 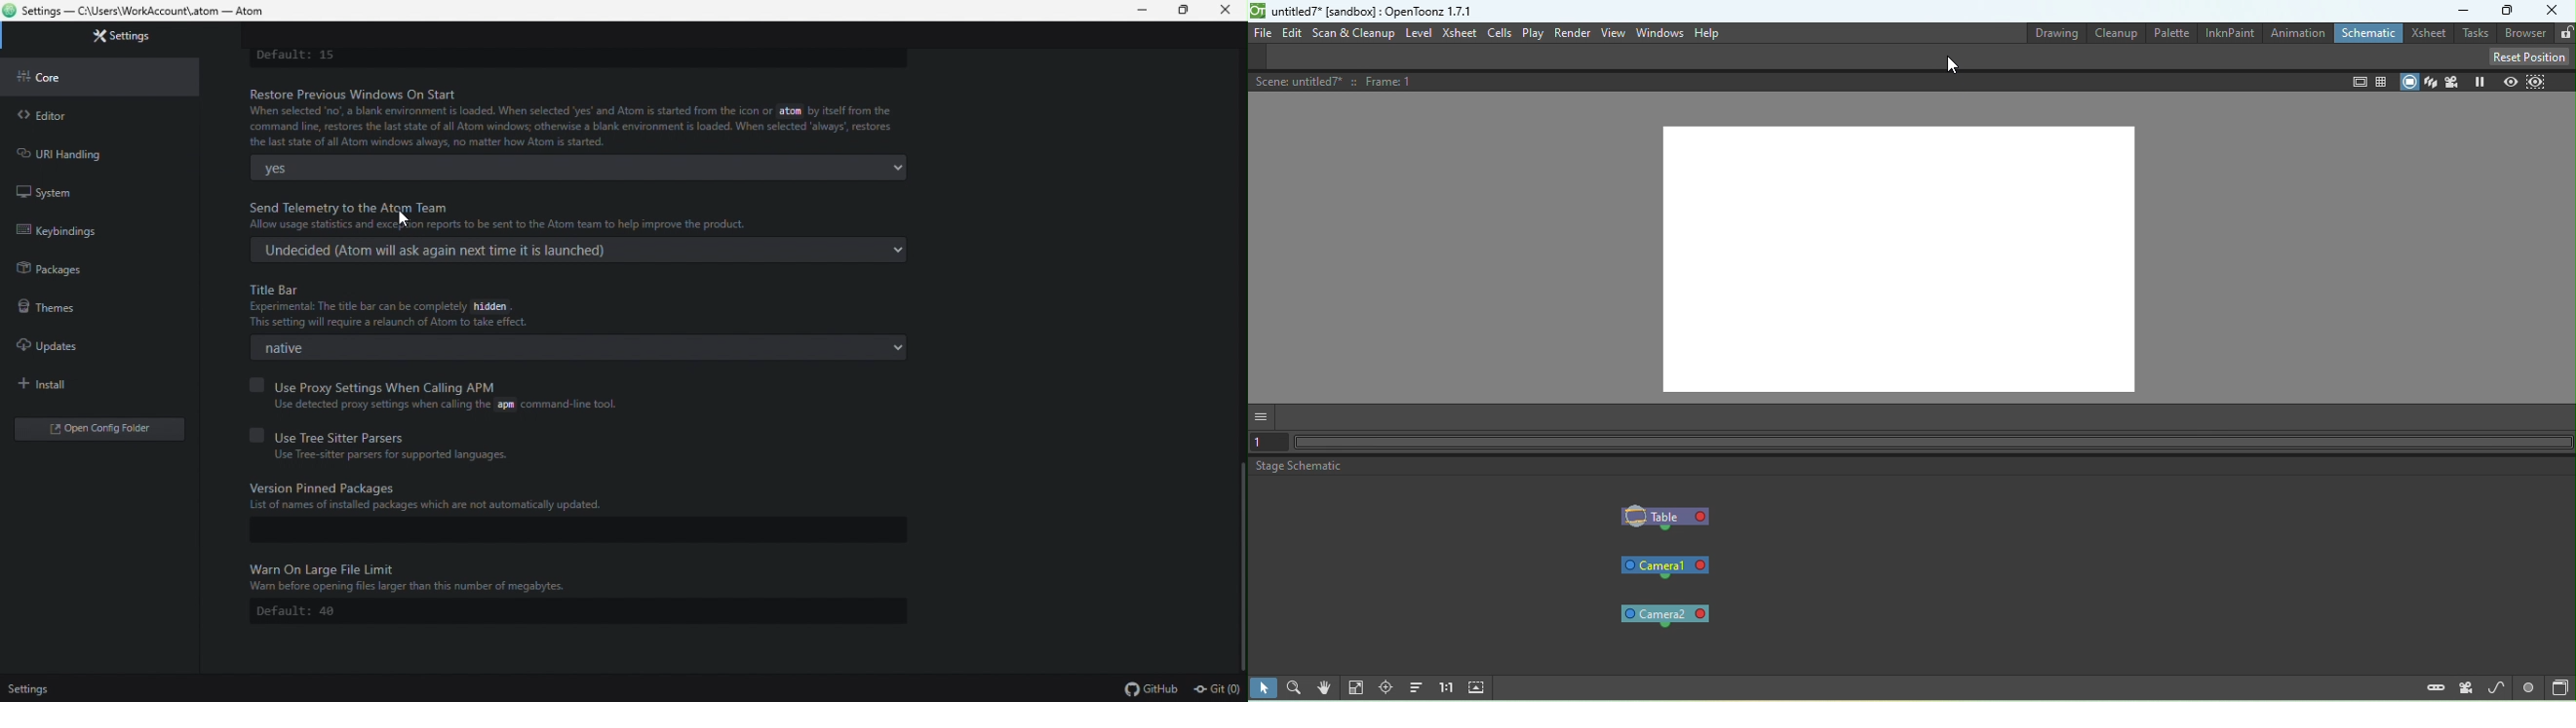 I want to click on git, so click(x=1219, y=688).